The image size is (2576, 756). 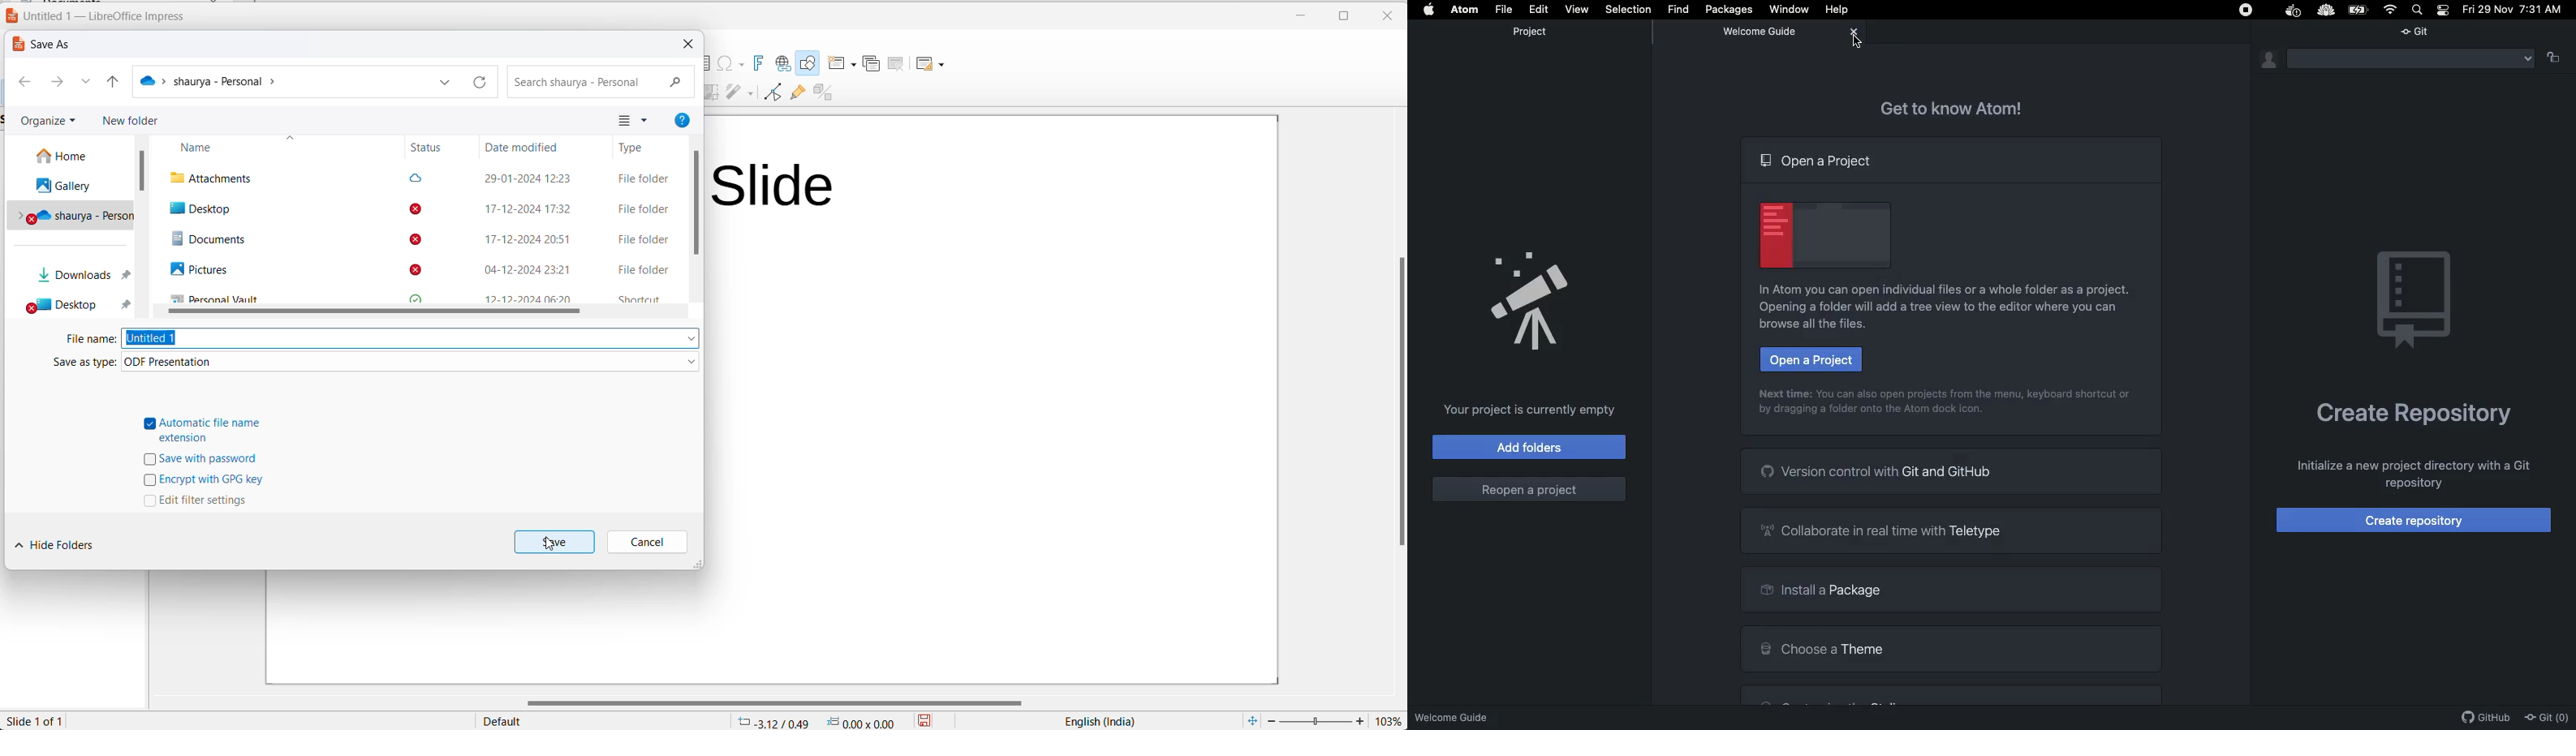 What do you see at coordinates (47, 122) in the screenshot?
I see `organize` at bounding box center [47, 122].